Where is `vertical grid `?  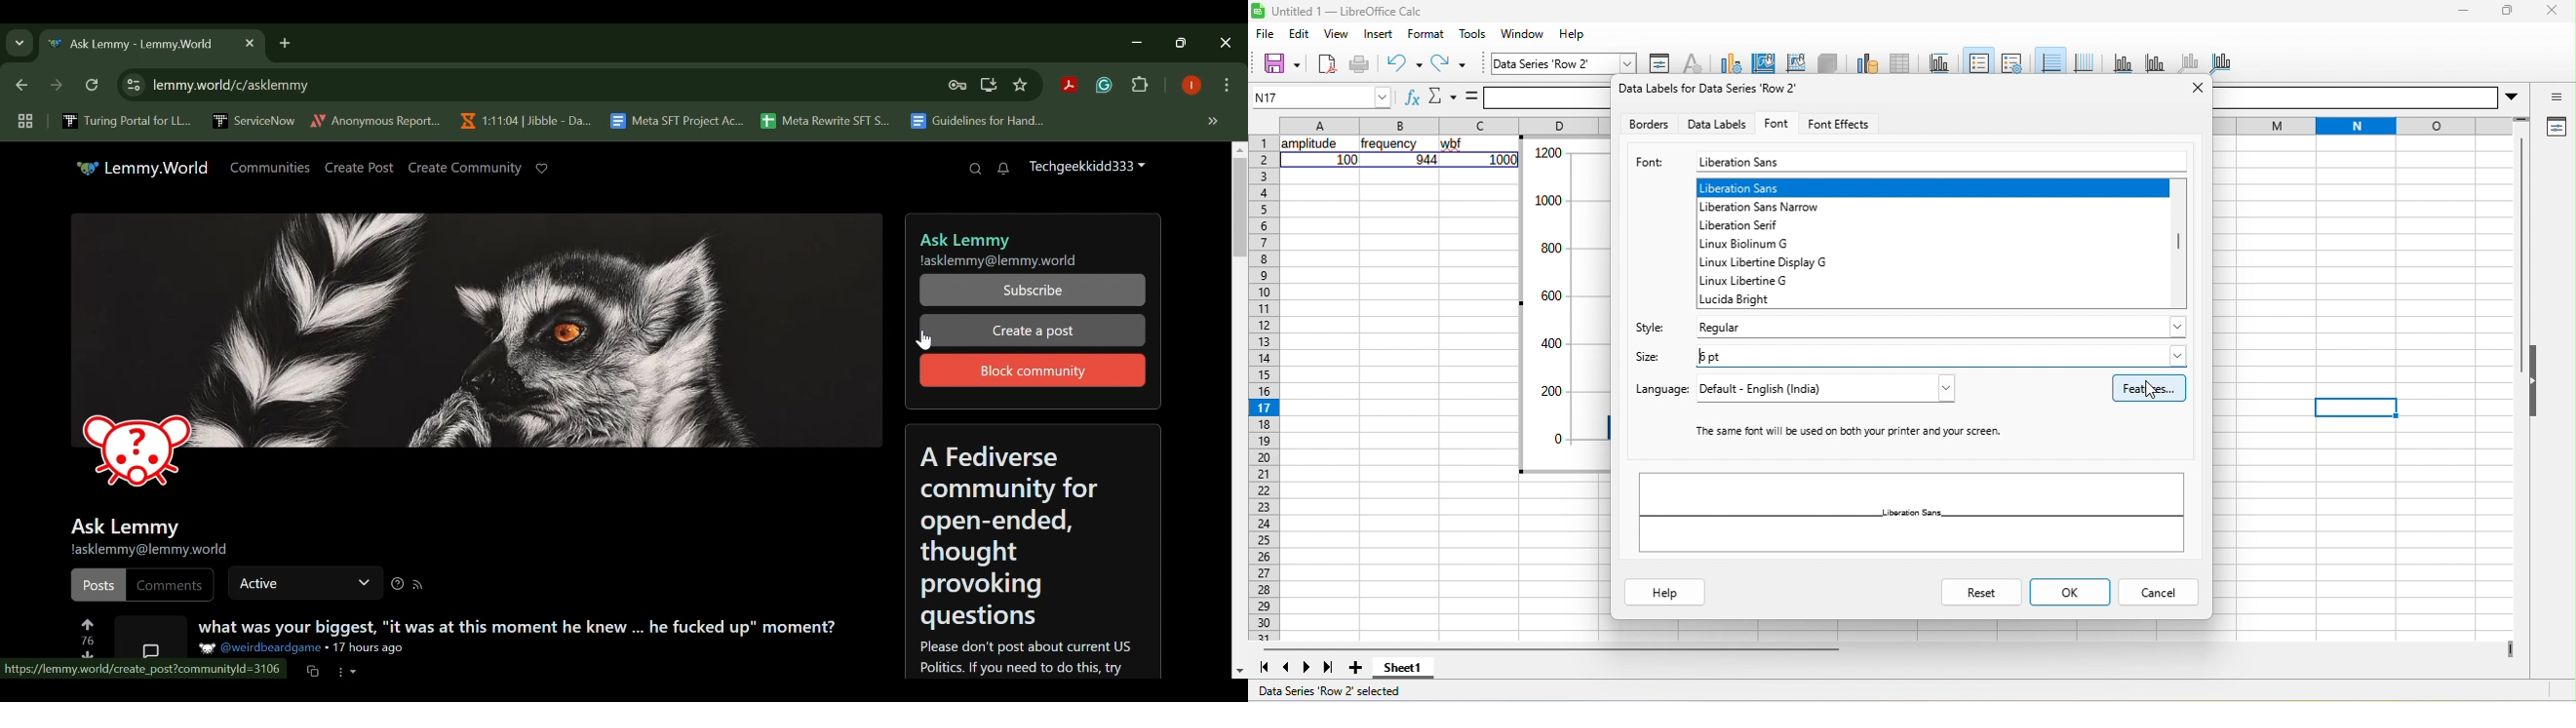
vertical grid  is located at coordinates (2088, 57).